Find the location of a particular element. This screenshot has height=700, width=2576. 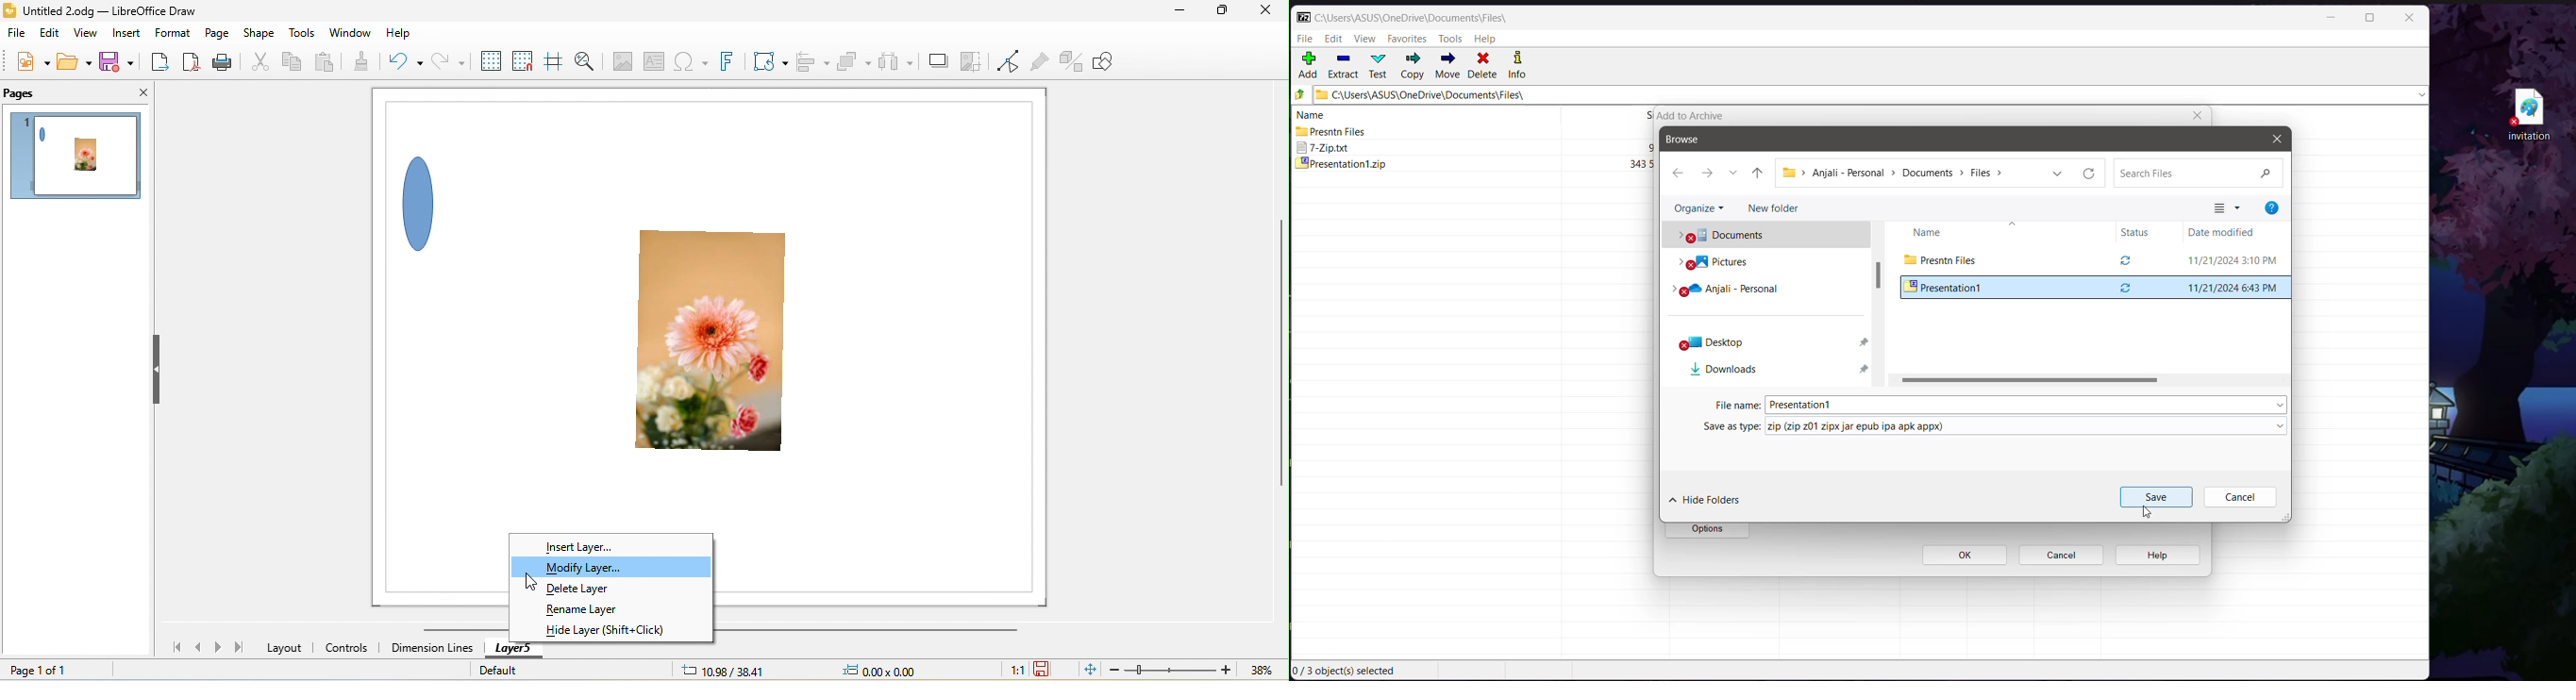

new is located at coordinates (33, 64).